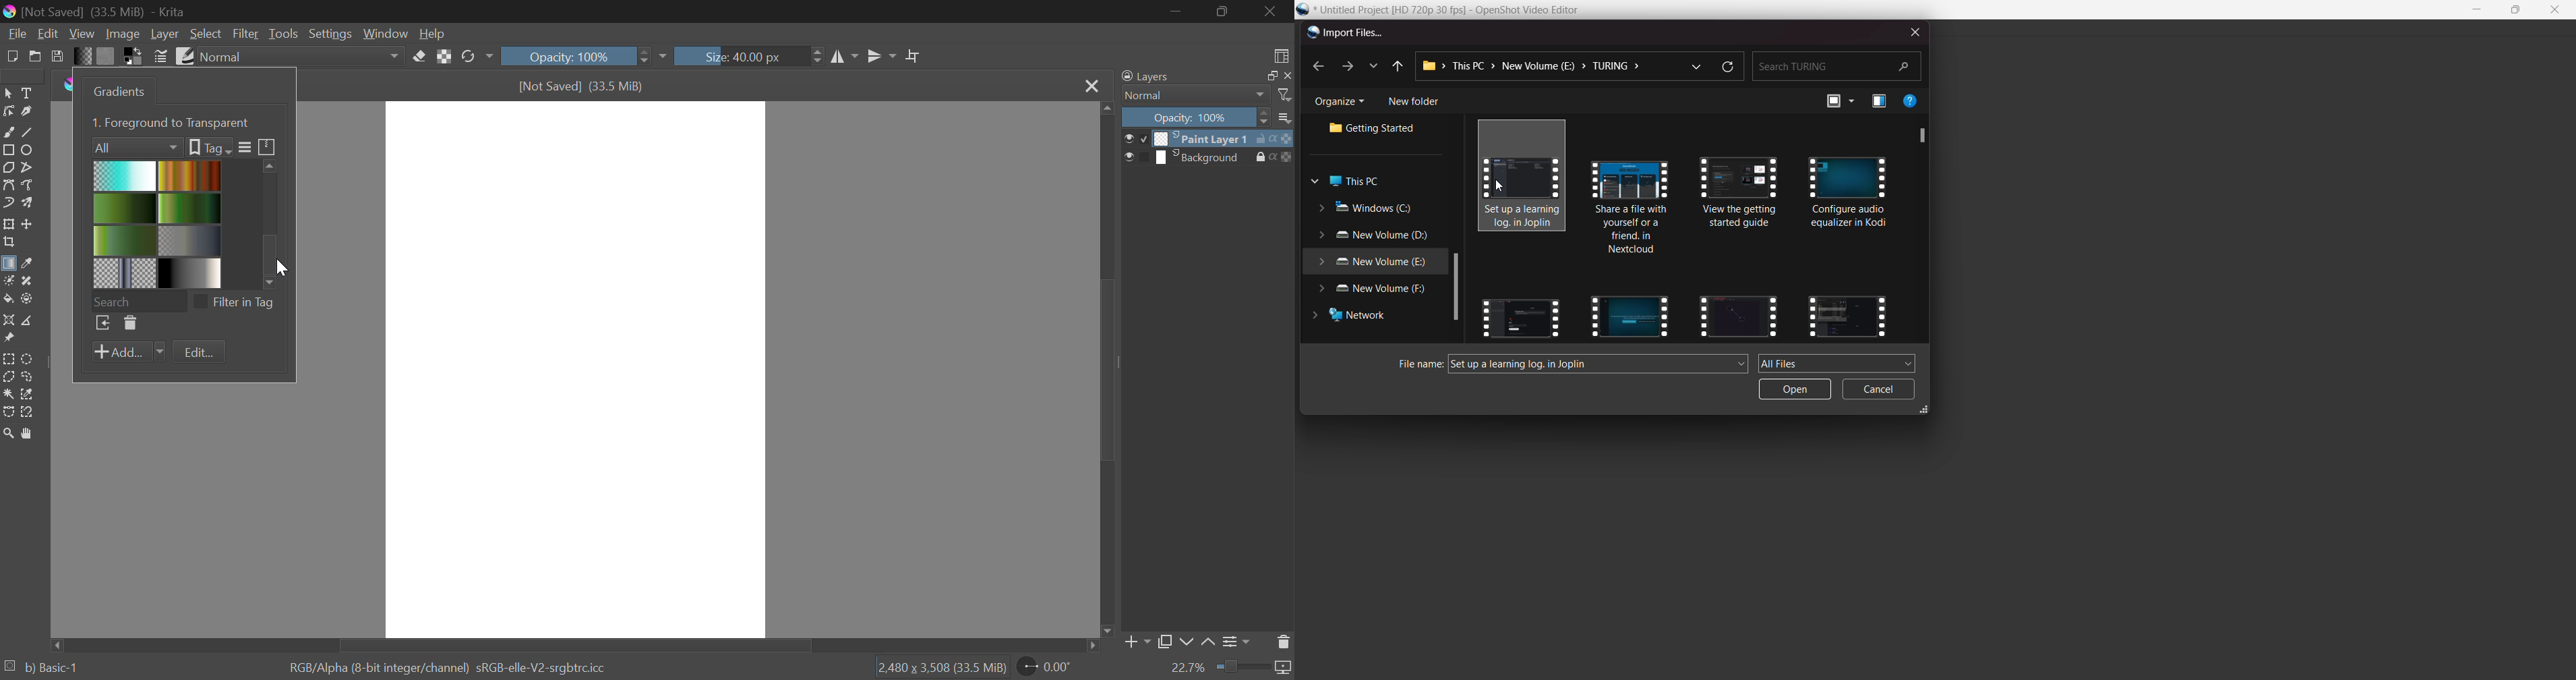  I want to click on RGB/Alpha (8-bit integer/channel) sRGB-elle-V2-srgbtrc.icc, so click(452, 666).